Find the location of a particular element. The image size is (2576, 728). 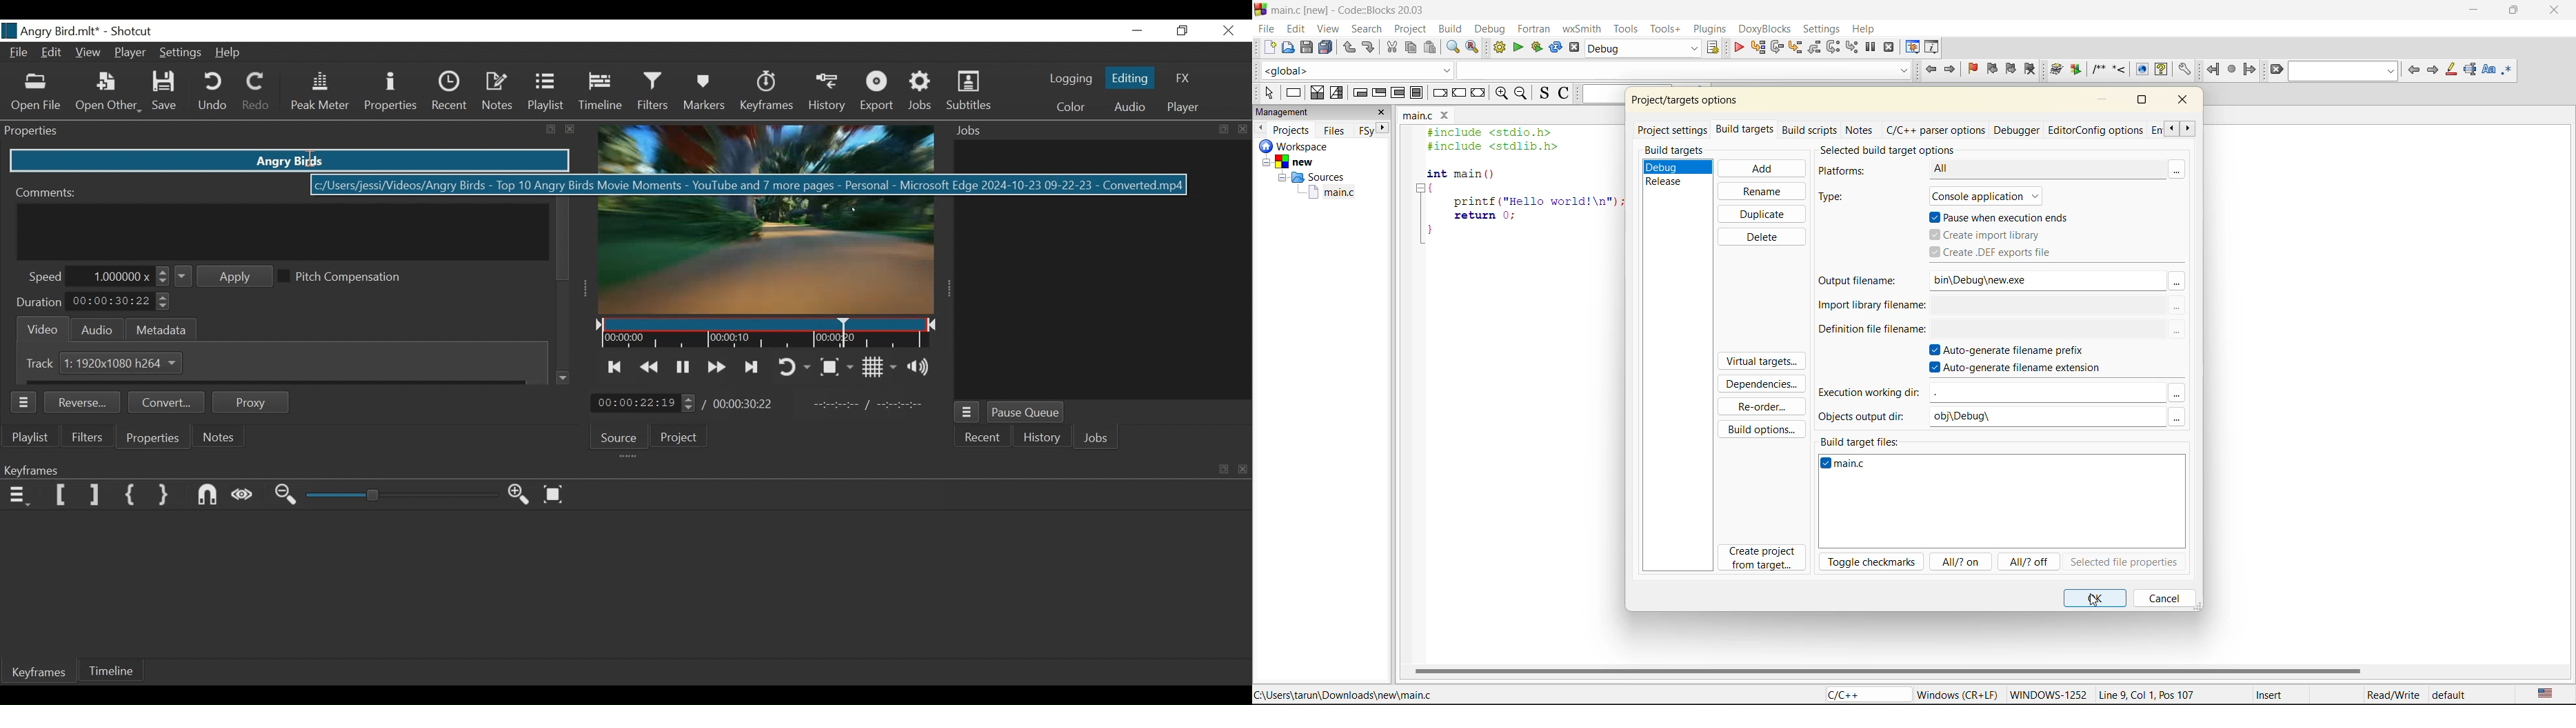

build scripts is located at coordinates (1809, 130).